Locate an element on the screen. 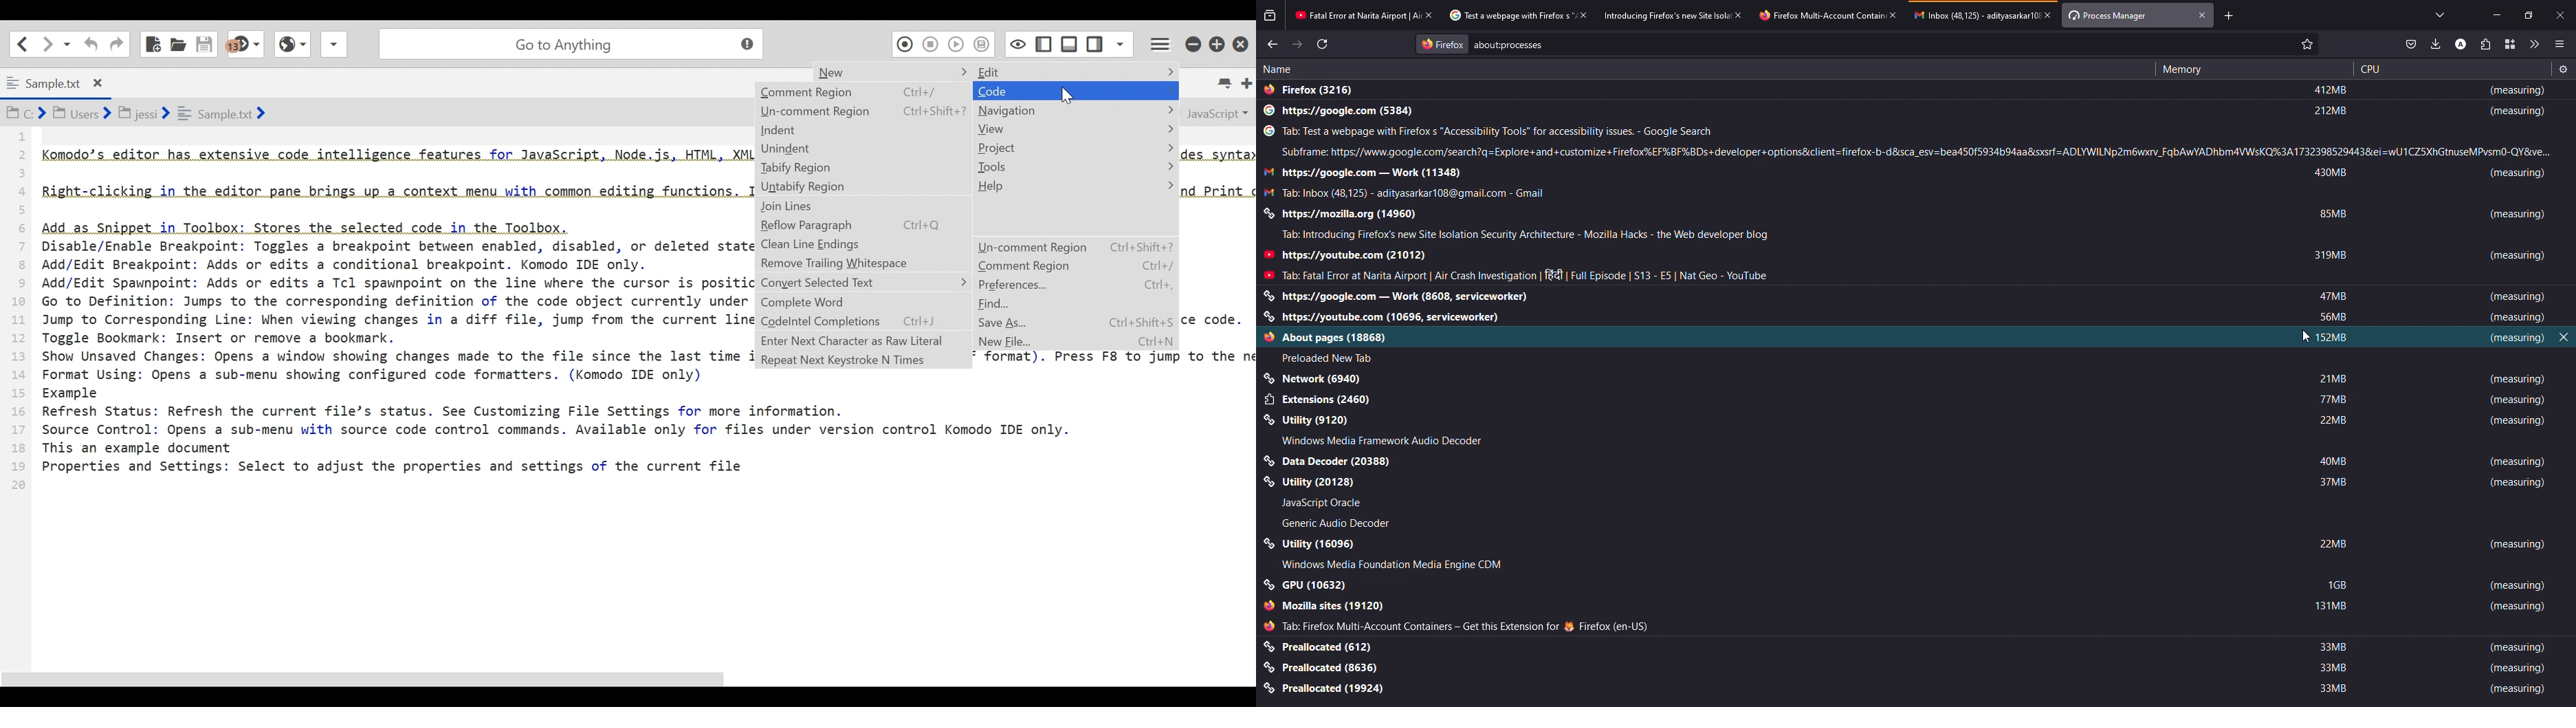 The image size is (2576, 728). New File is located at coordinates (1010, 342).